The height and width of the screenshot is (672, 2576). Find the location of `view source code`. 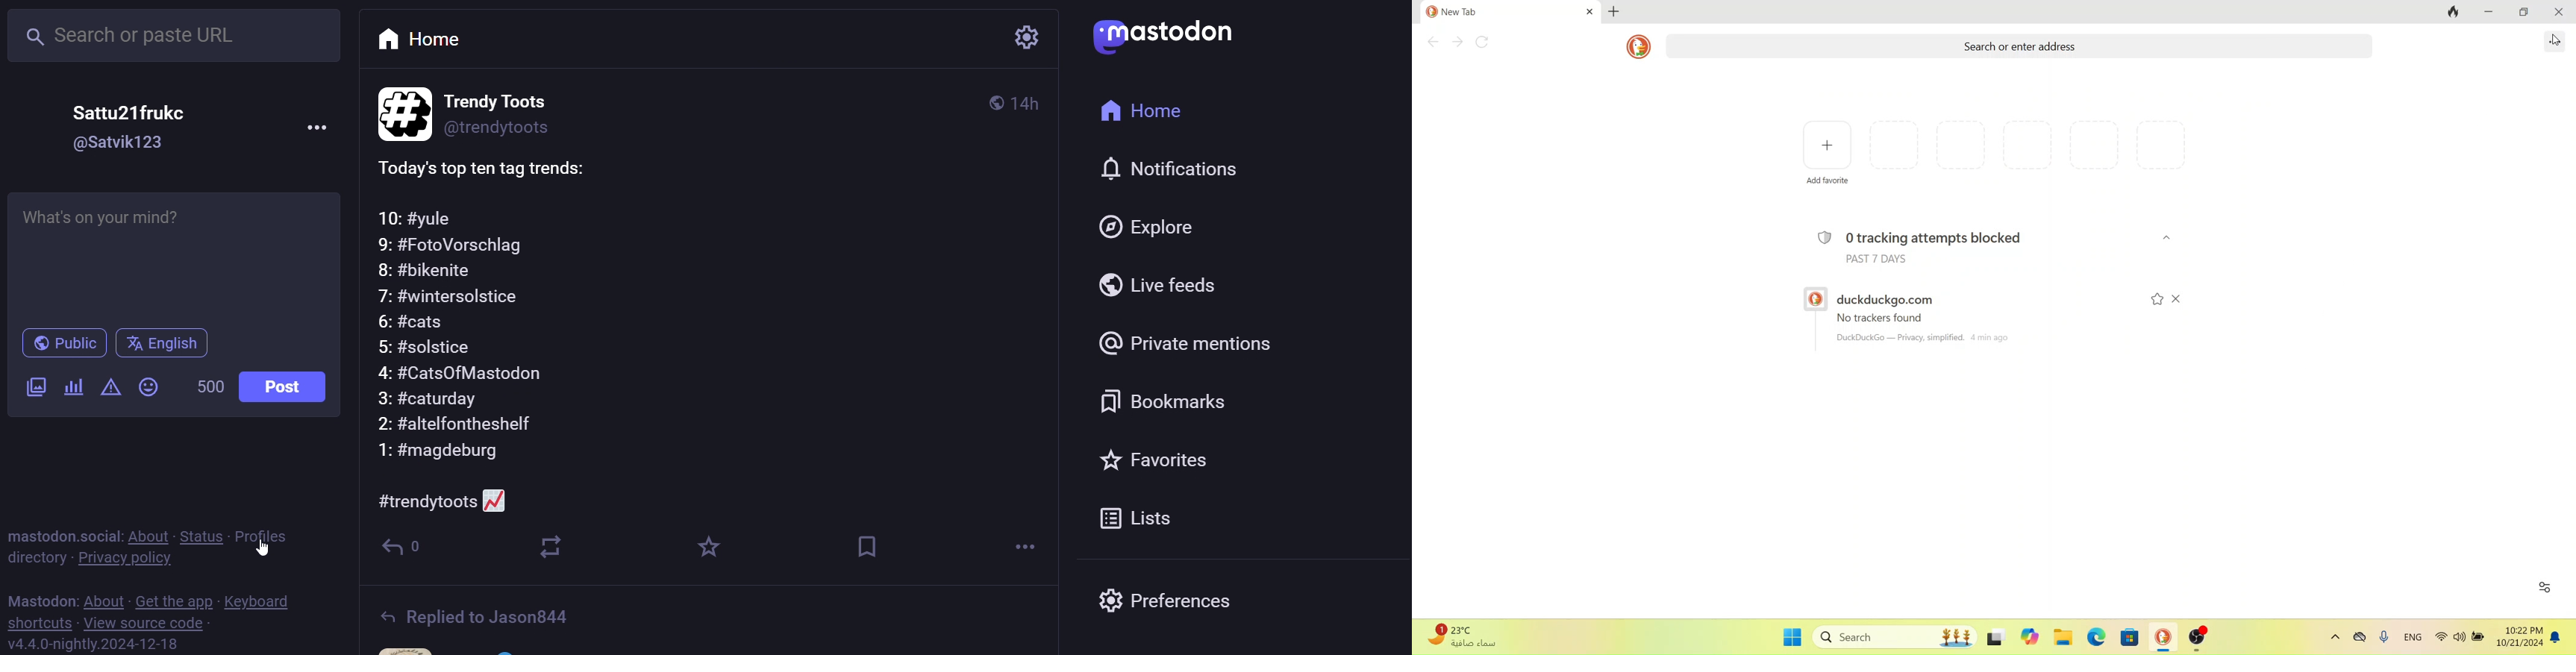

view source code is located at coordinates (147, 622).